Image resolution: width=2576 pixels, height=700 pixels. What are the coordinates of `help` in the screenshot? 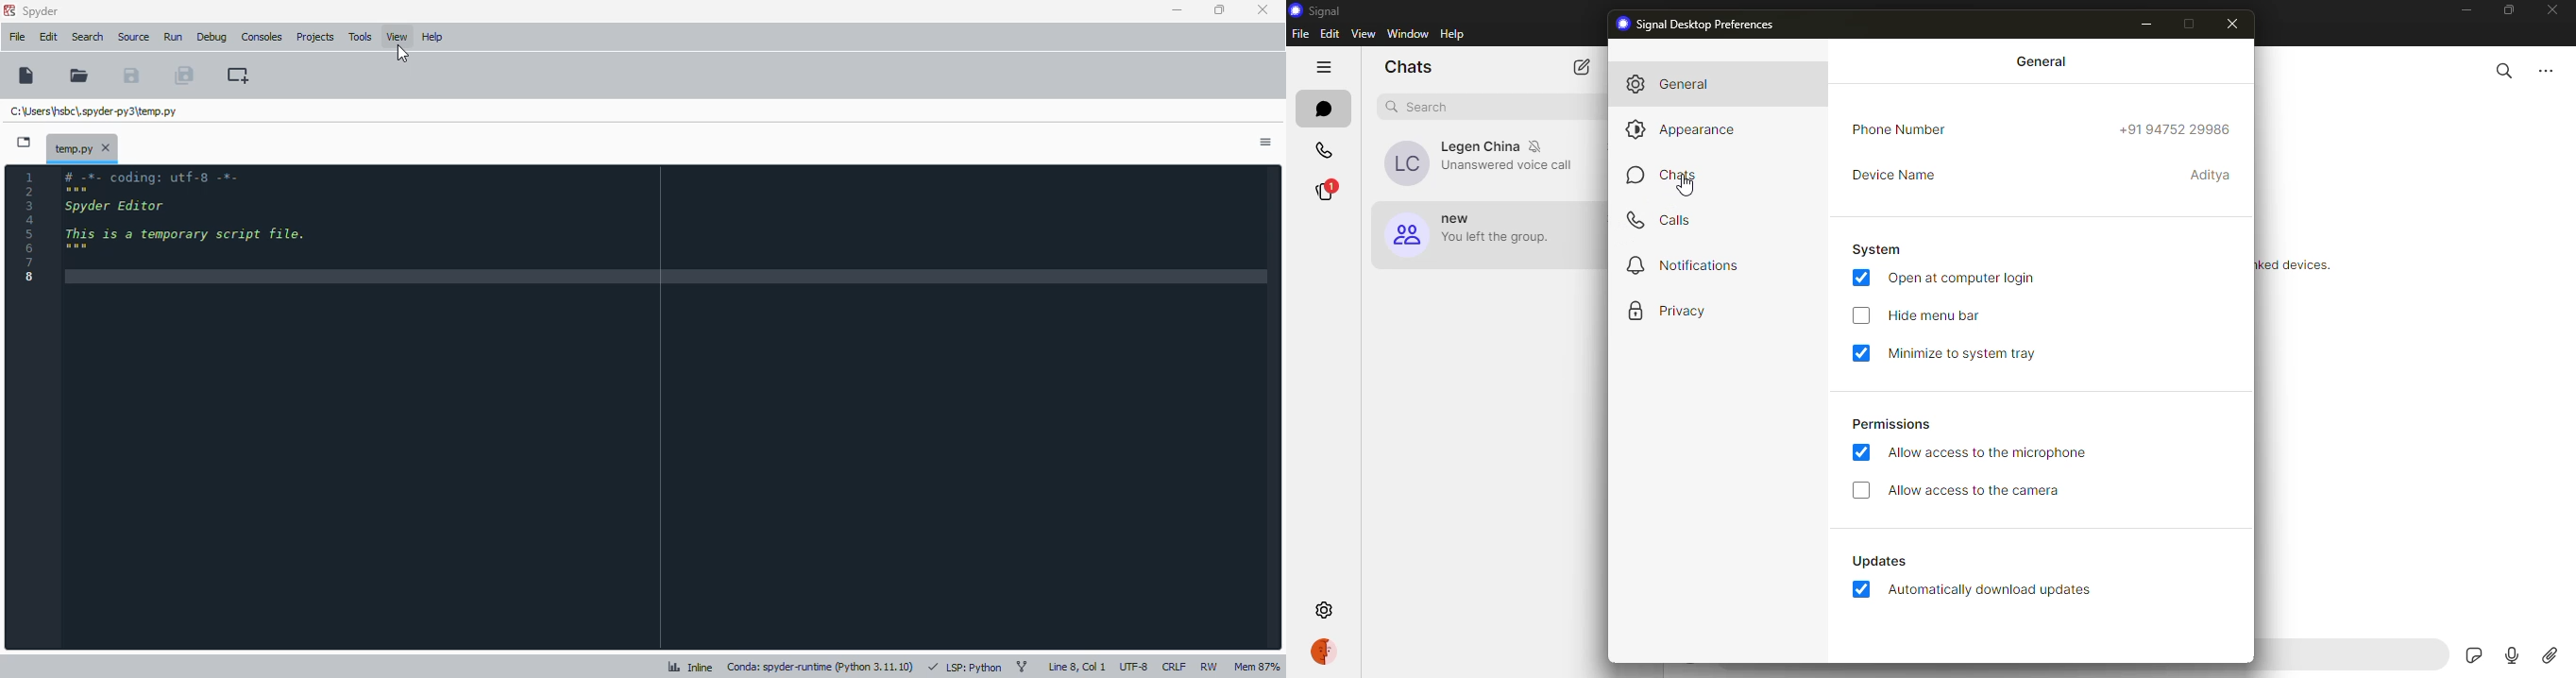 It's located at (431, 38).